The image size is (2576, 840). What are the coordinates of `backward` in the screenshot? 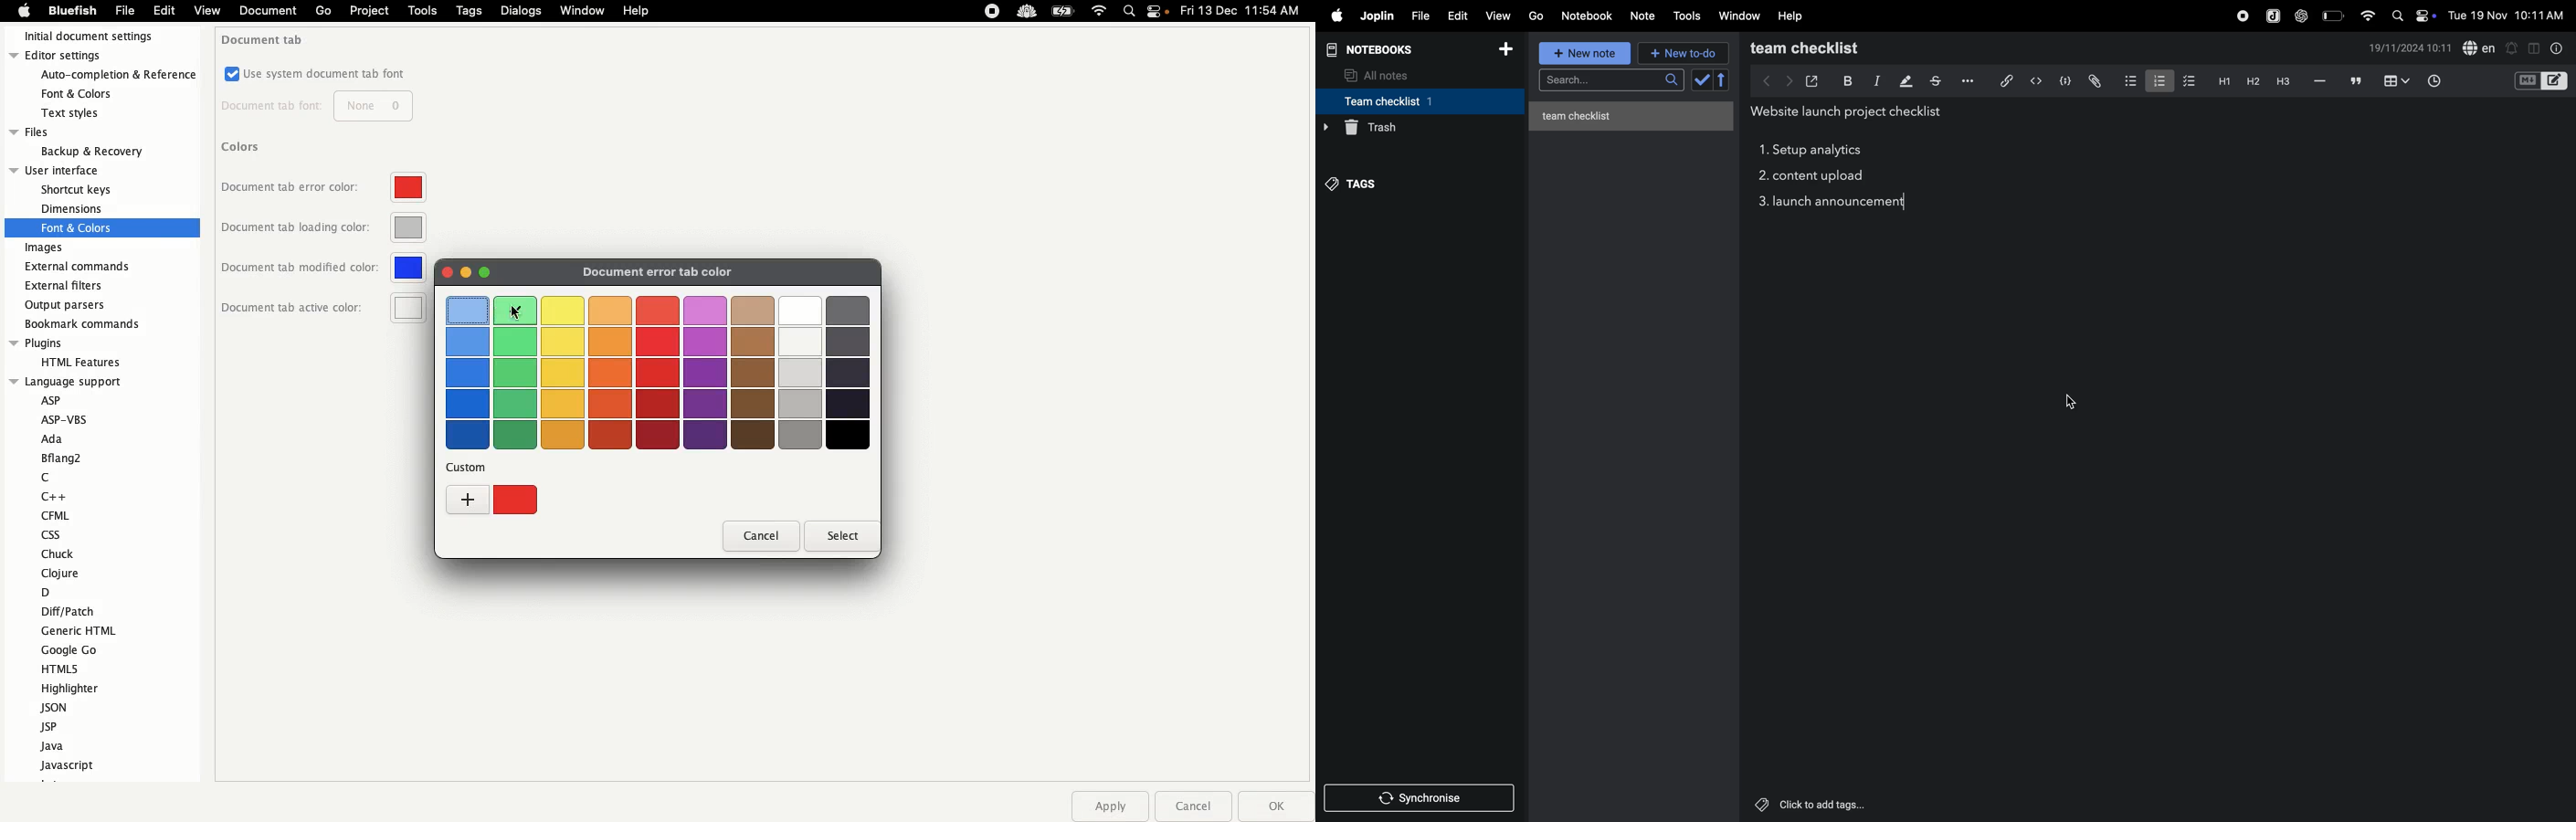 It's located at (1761, 80).